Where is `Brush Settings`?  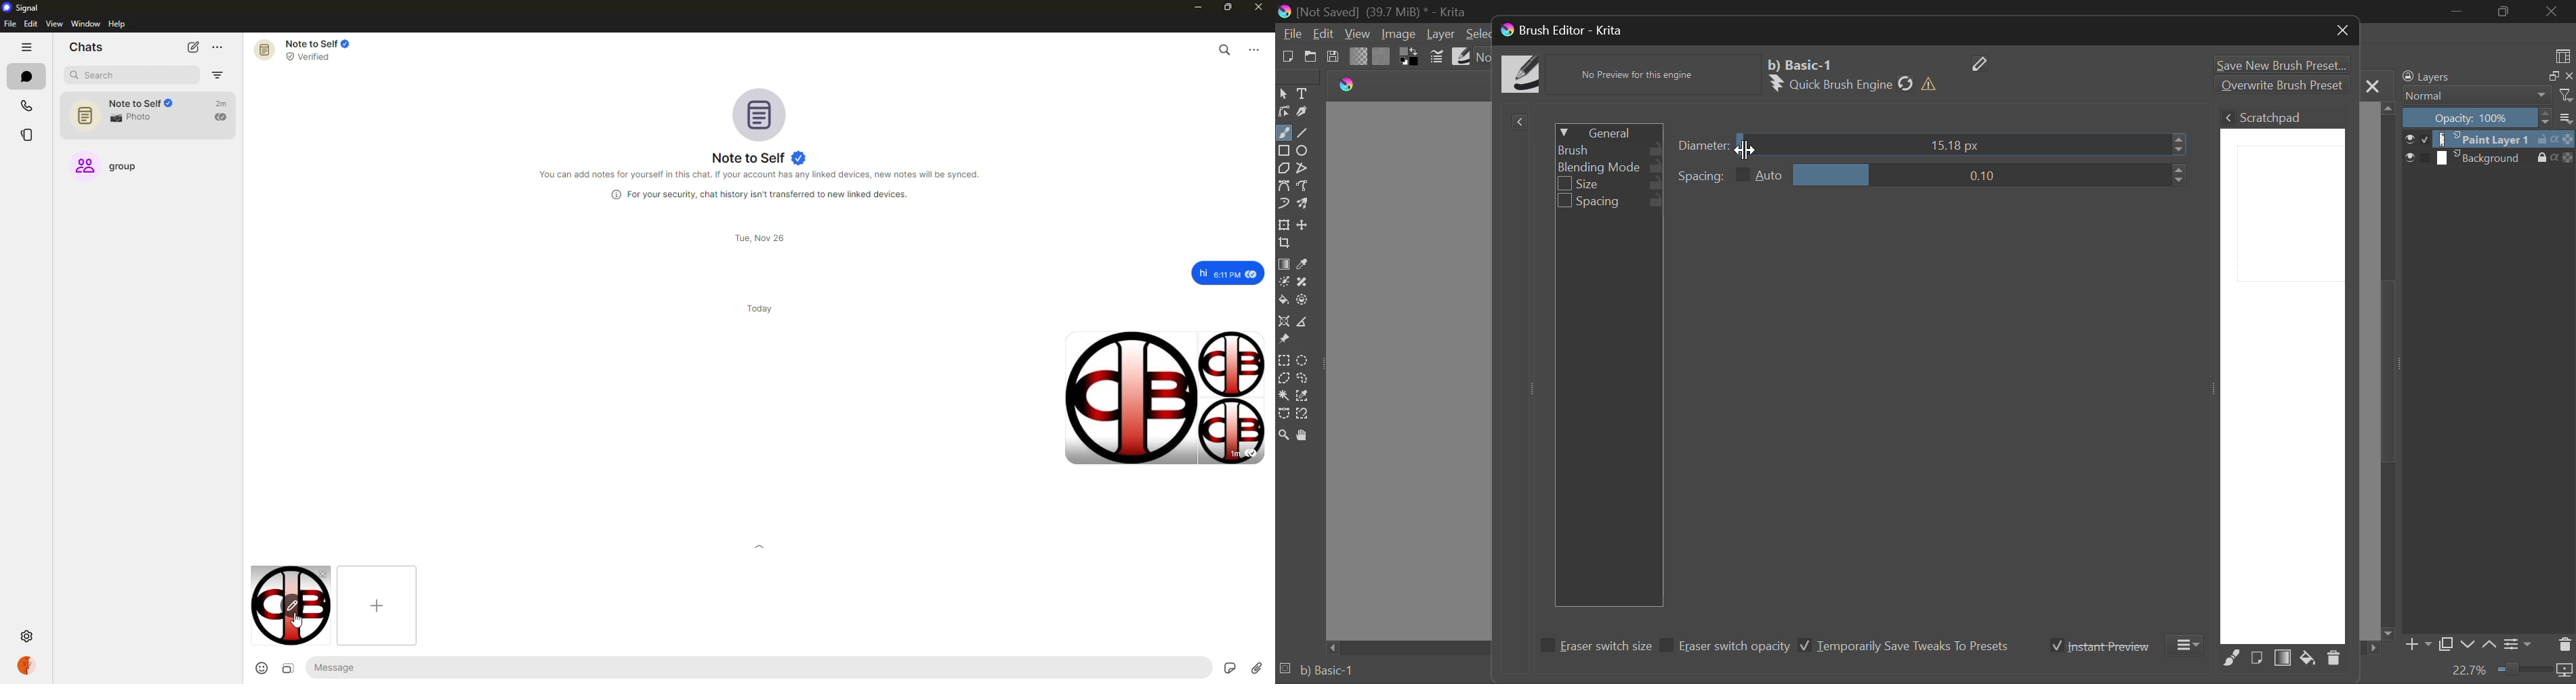 Brush Settings is located at coordinates (1437, 57).